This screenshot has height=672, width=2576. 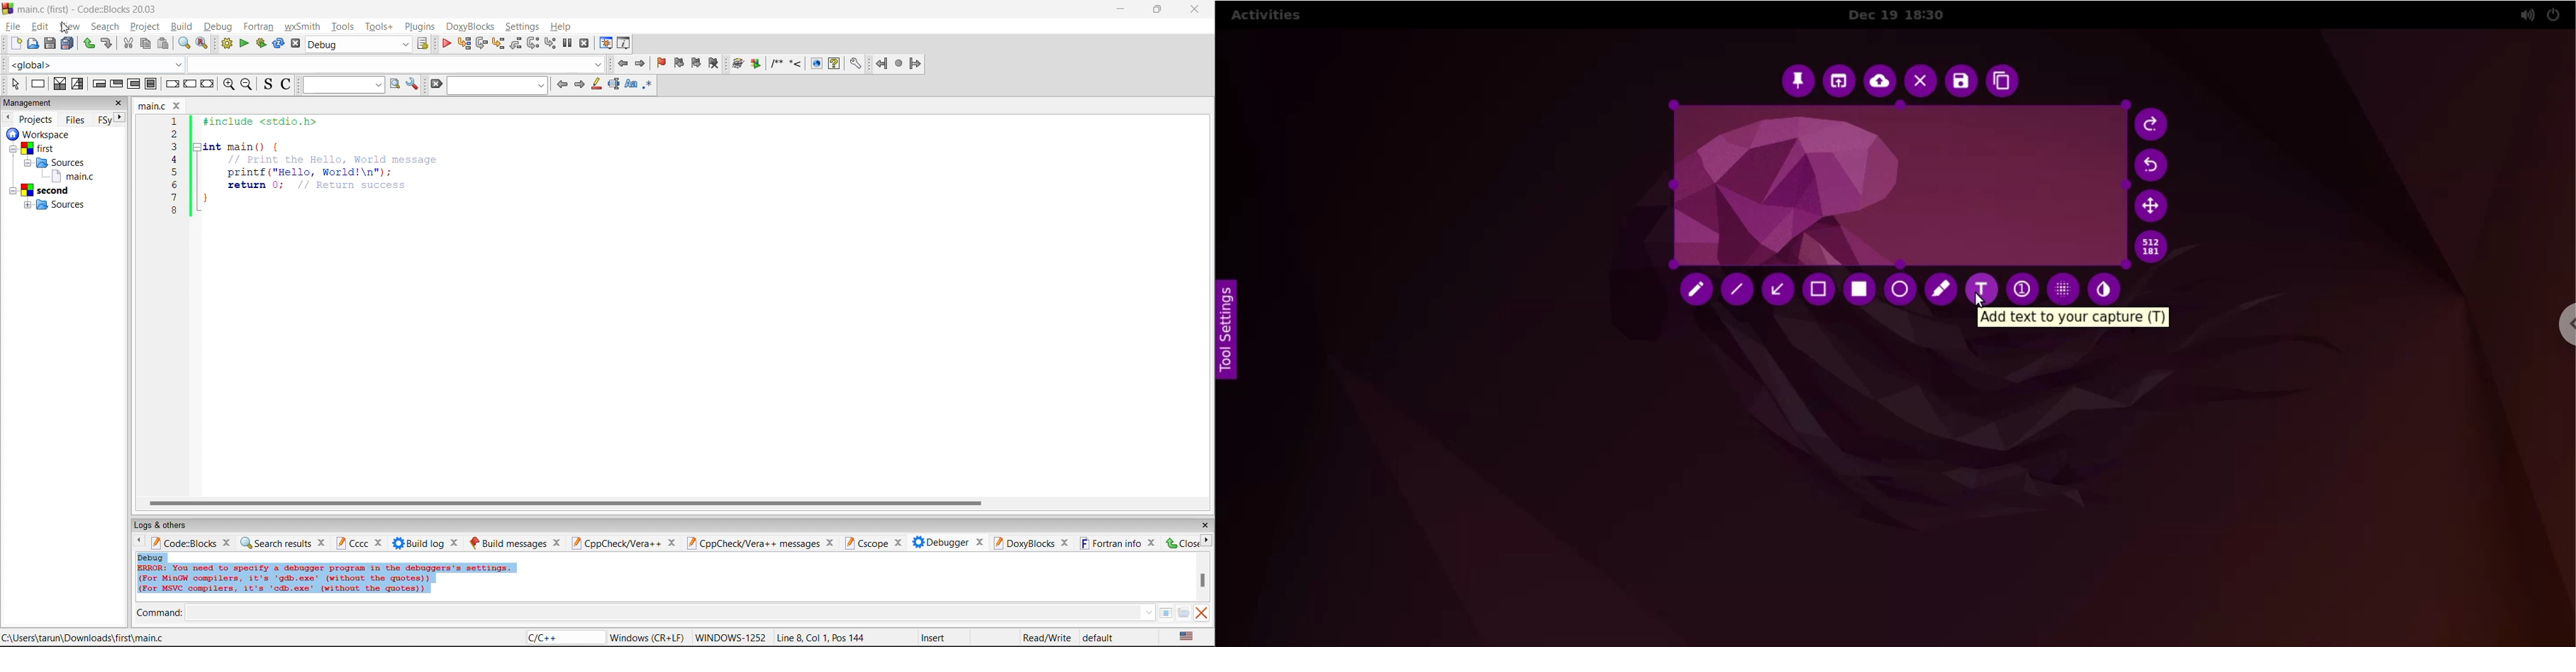 I want to click on search, so click(x=497, y=86).